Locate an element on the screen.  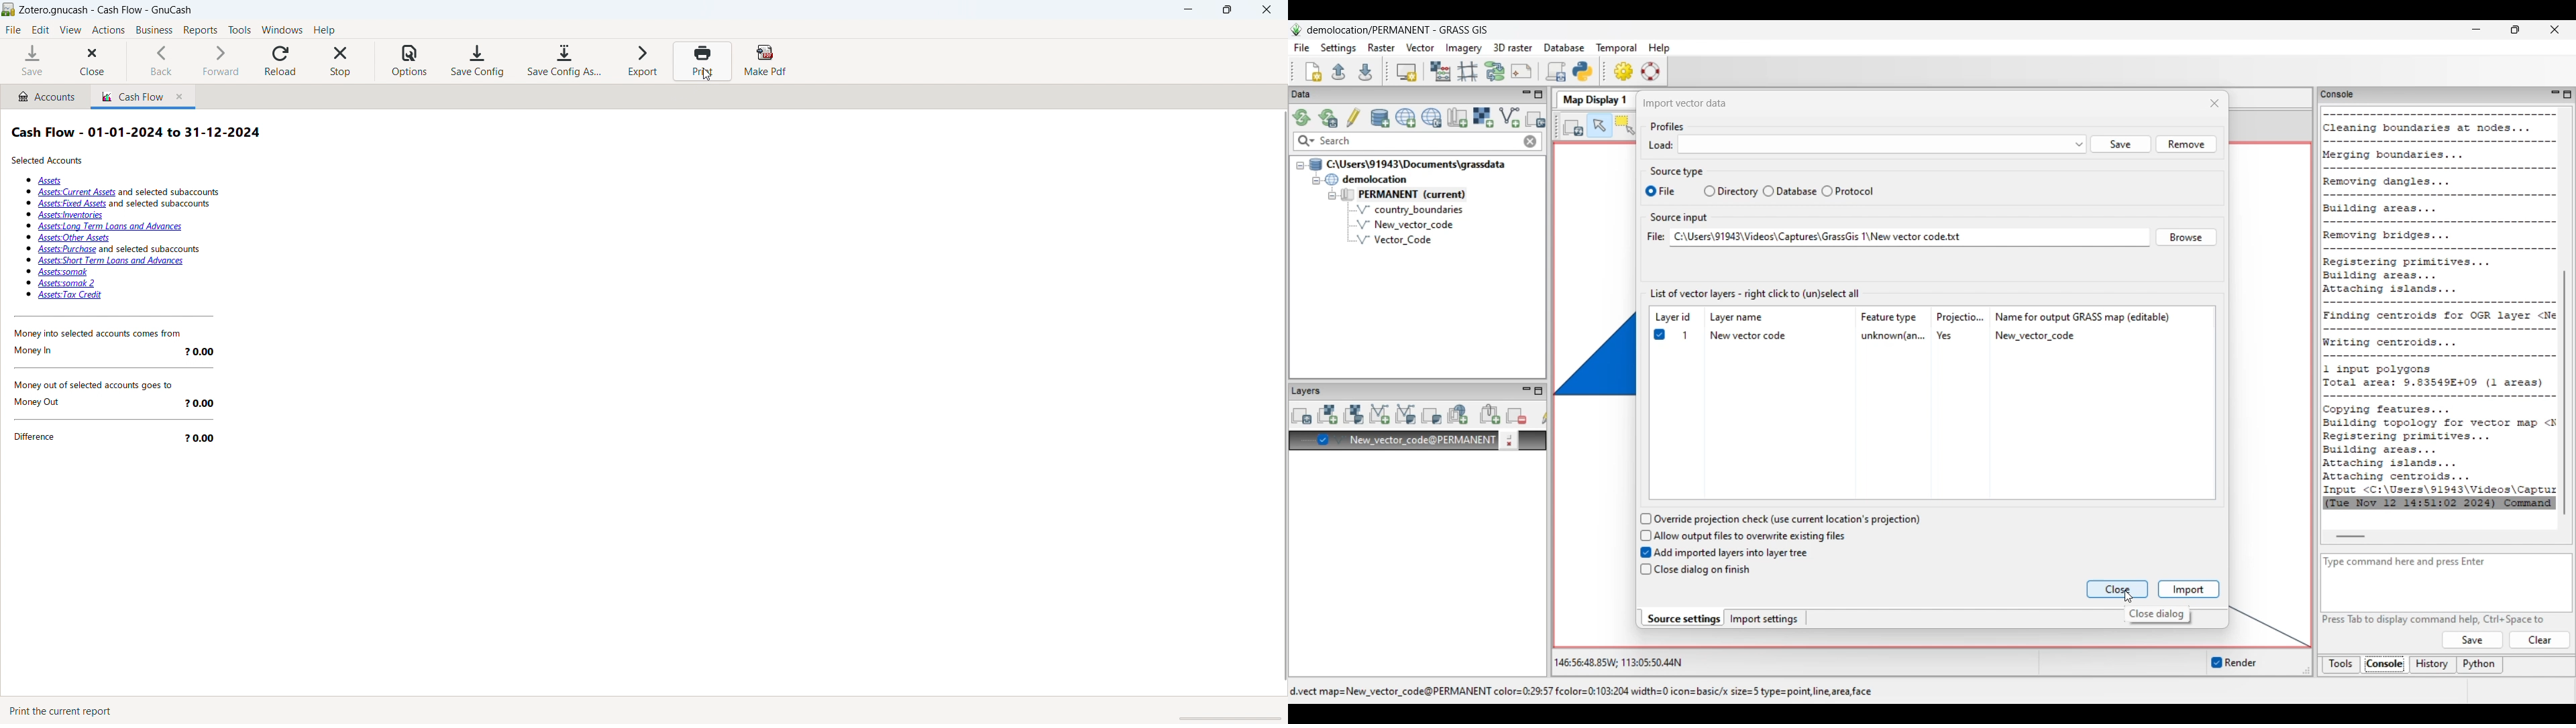
export is located at coordinates (642, 62).